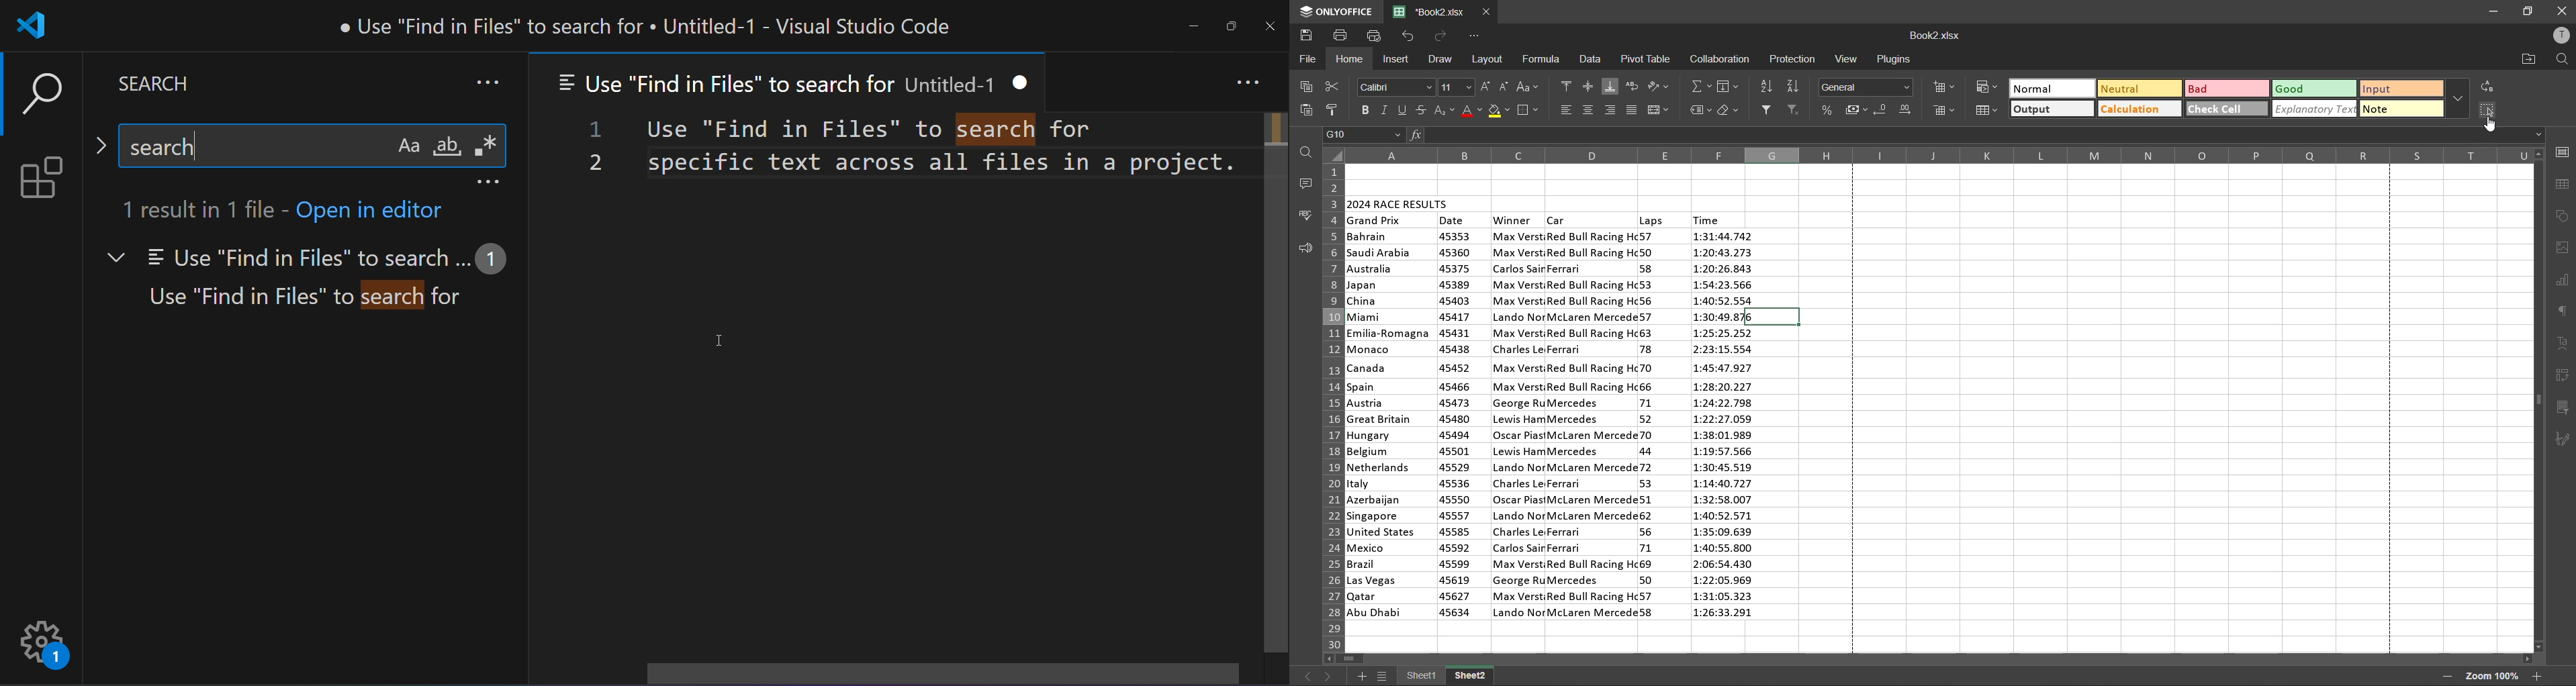  Describe the element at coordinates (2561, 11) in the screenshot. I see `close` at that location.